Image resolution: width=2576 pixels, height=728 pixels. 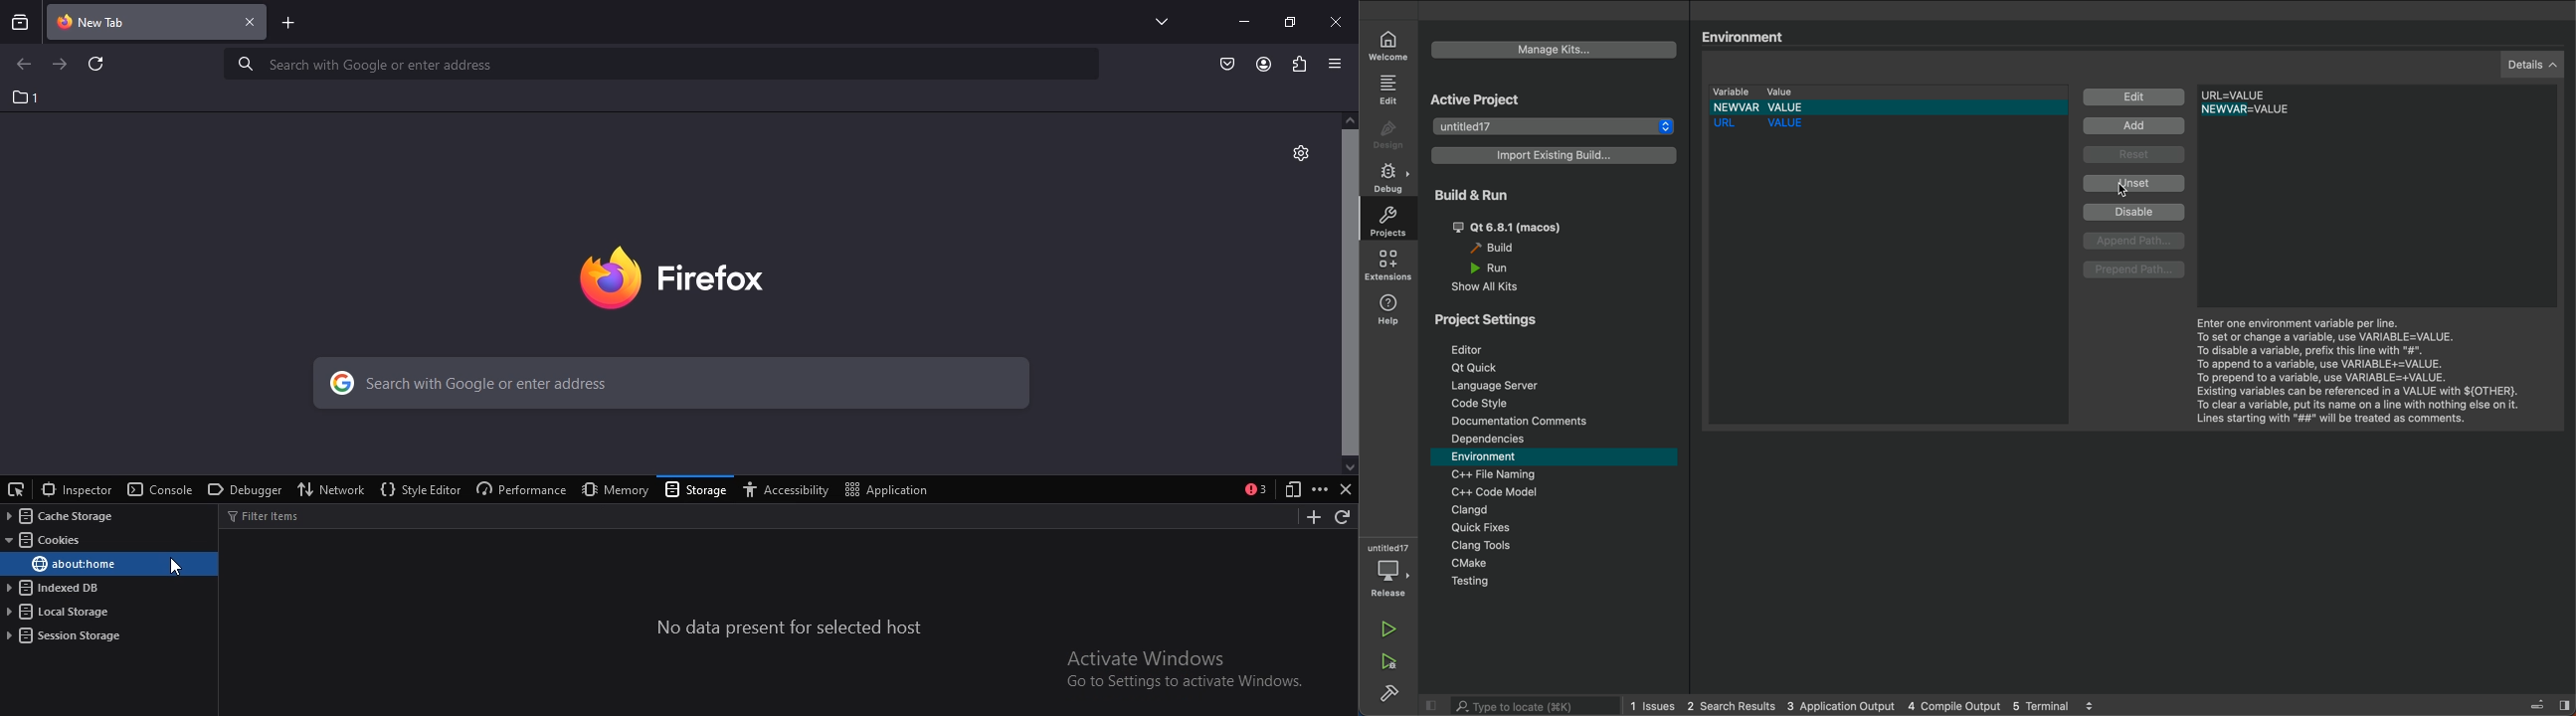 I want to click on file naming, so click(x=1498, y=474).